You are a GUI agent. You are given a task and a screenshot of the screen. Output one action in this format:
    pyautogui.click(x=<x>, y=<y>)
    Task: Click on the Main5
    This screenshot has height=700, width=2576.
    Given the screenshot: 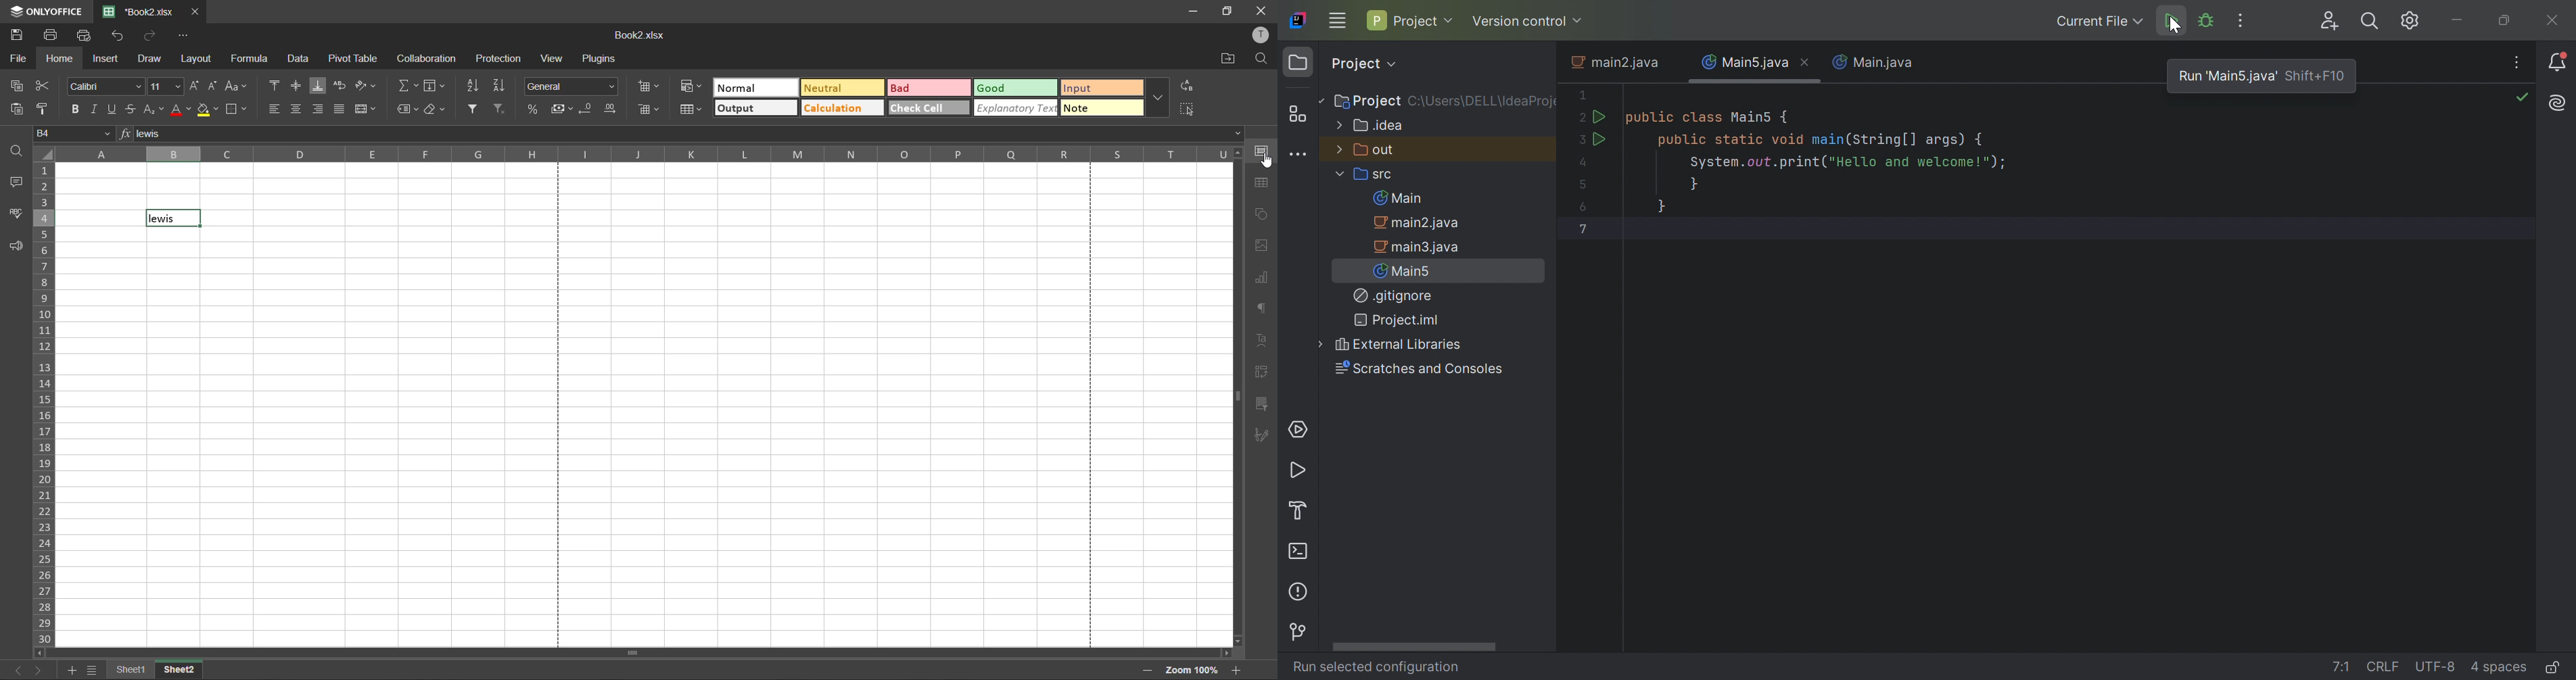 What is the action you would take?
    pyautogui.click(x=1405, y=272)
    